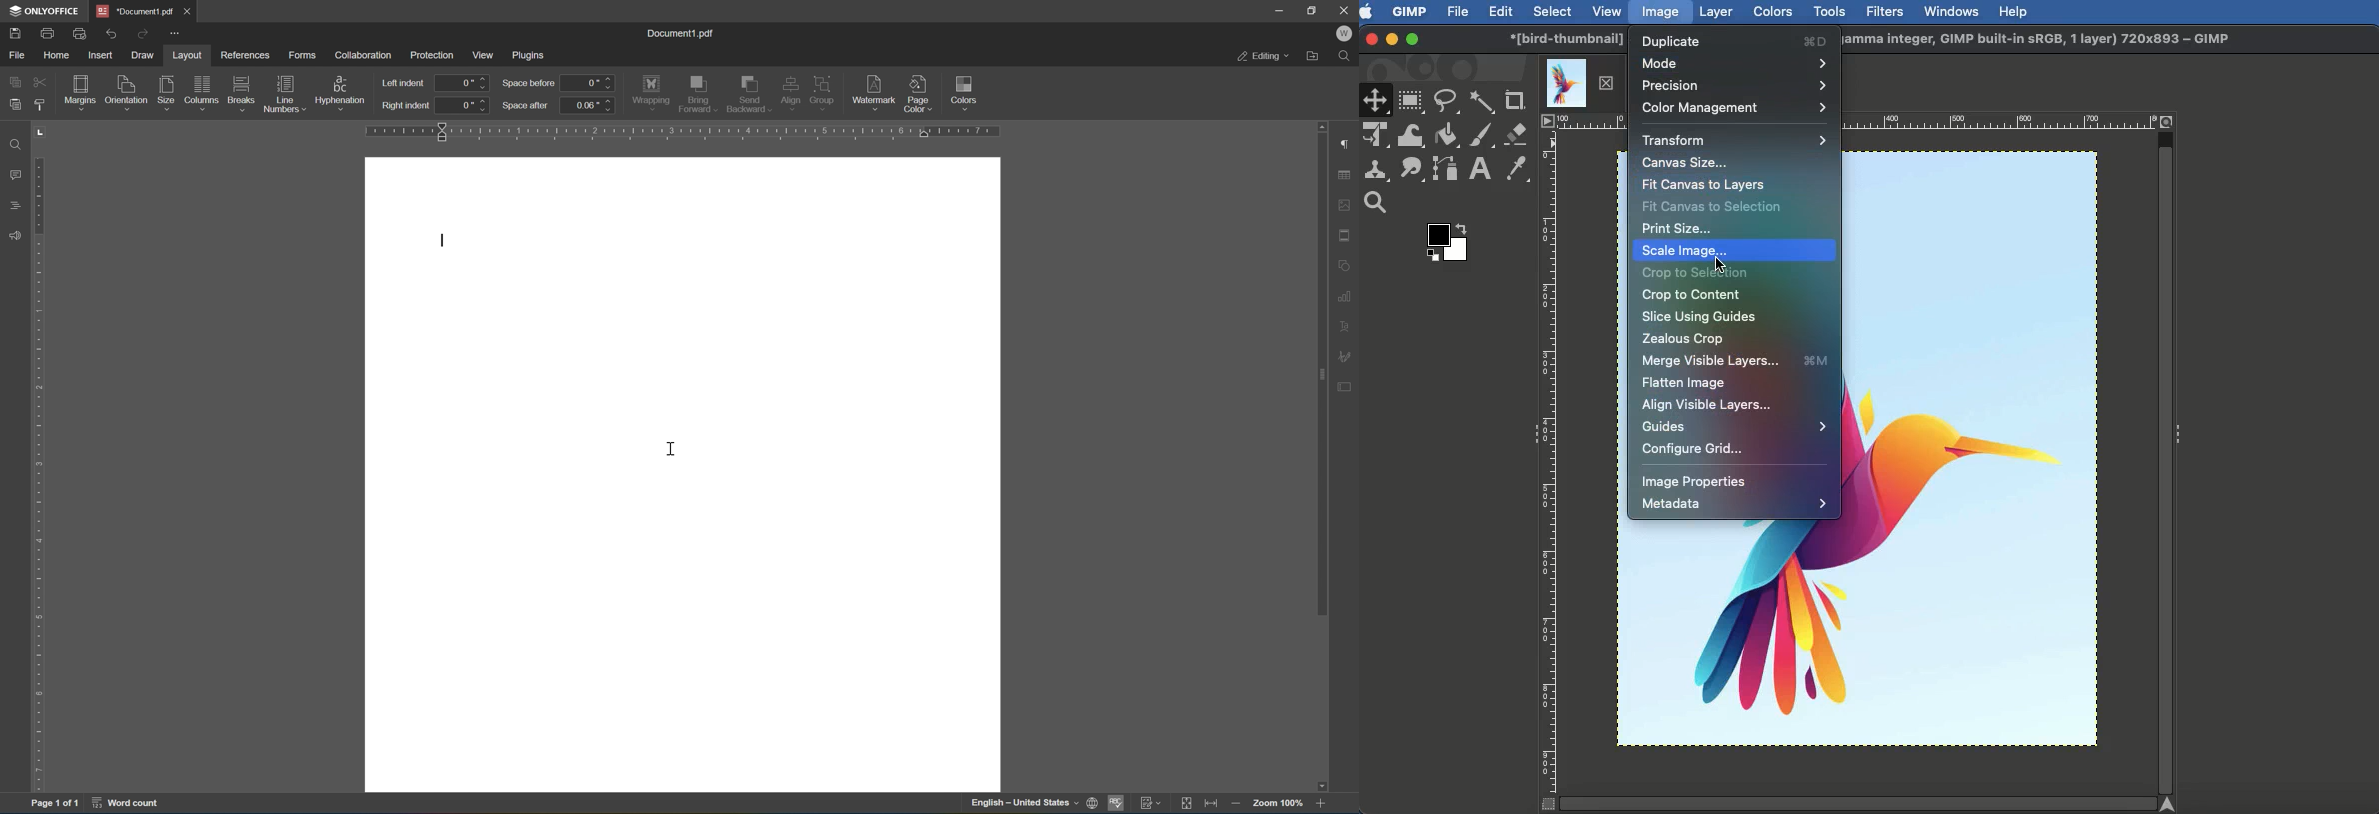 The height and width of the screenshot is (840, 2380). Describe the element at coordinates (342, 91) in the screenshot. I see `hypernation` at that location.